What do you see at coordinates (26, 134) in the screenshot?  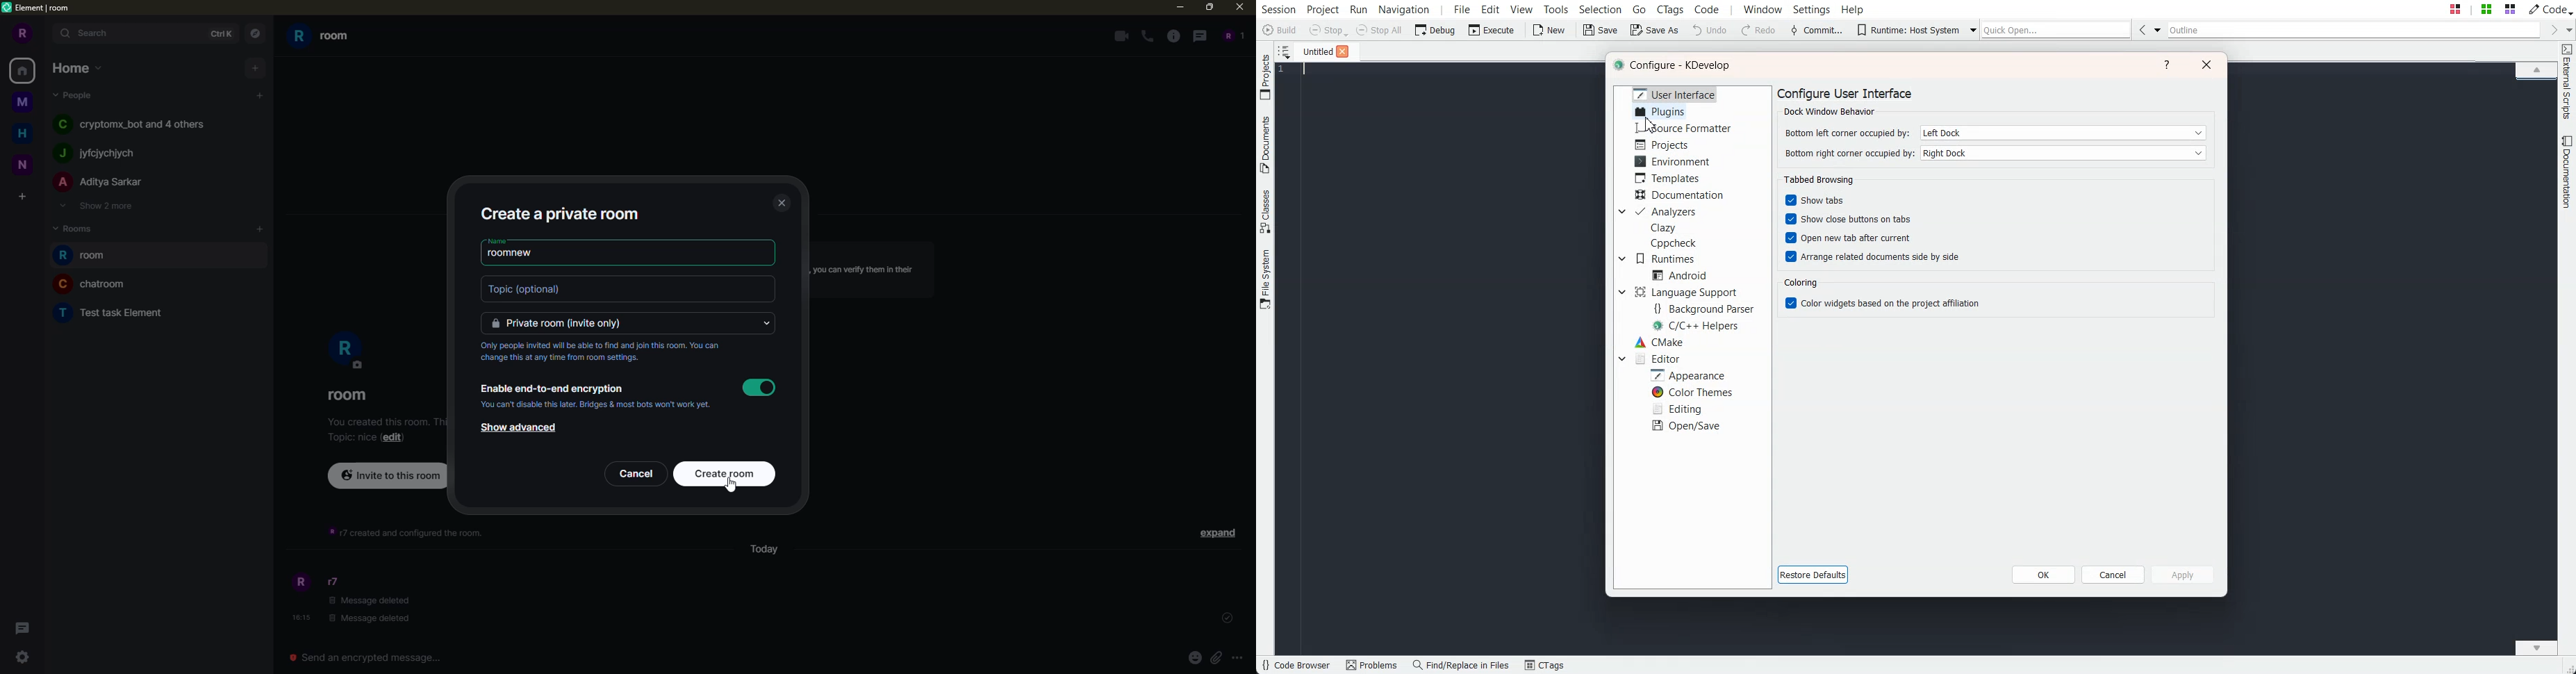 I see `home` at bounding box center [26, 134].